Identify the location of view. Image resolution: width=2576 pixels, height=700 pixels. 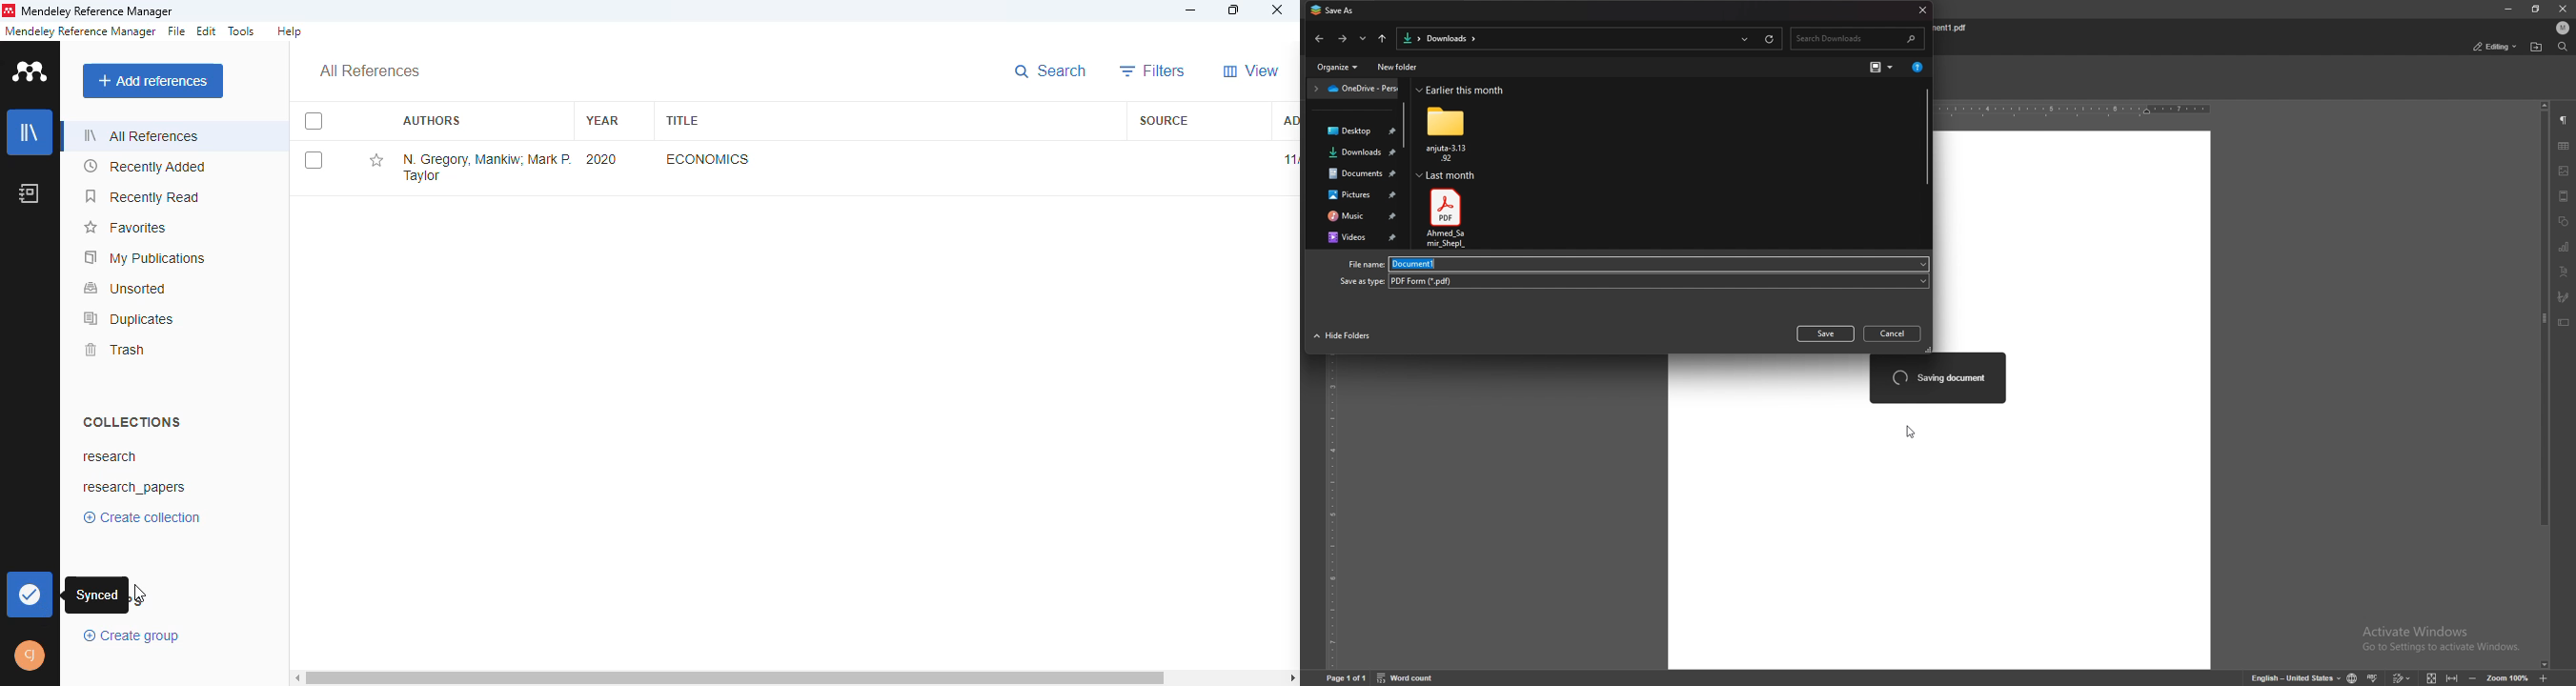
(1251, 71).